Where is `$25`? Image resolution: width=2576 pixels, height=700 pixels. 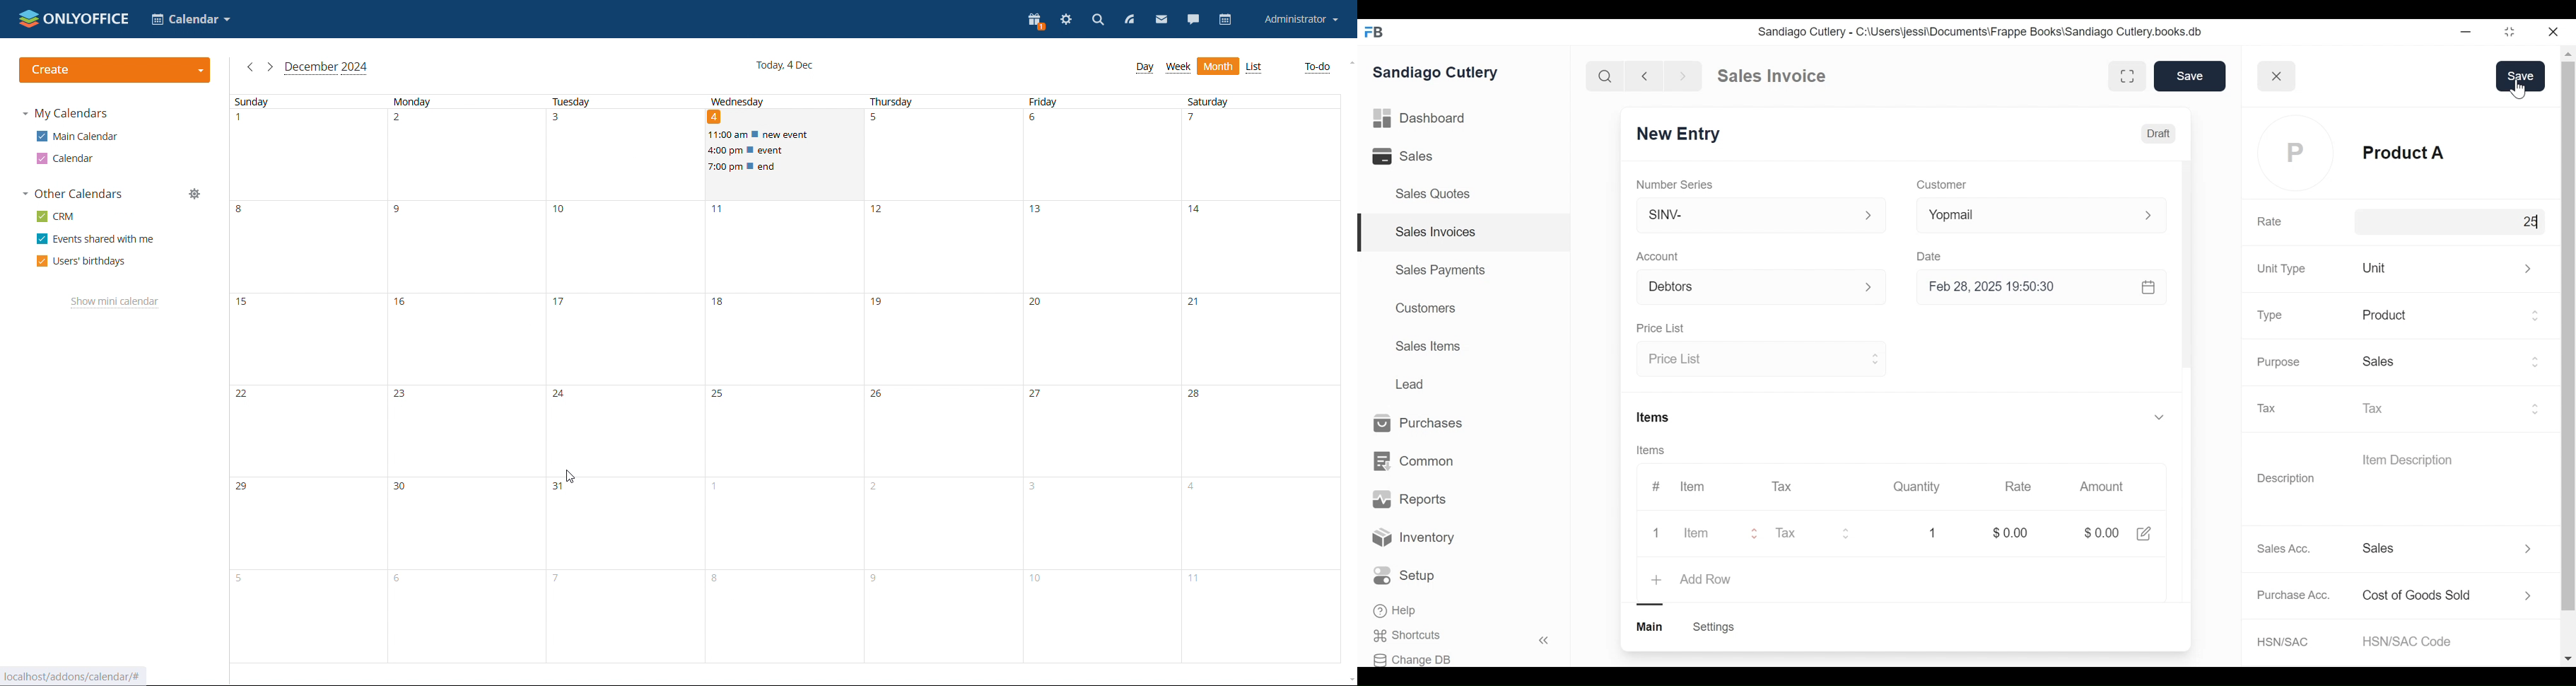
$25 is located at coordinates (2520, 221).